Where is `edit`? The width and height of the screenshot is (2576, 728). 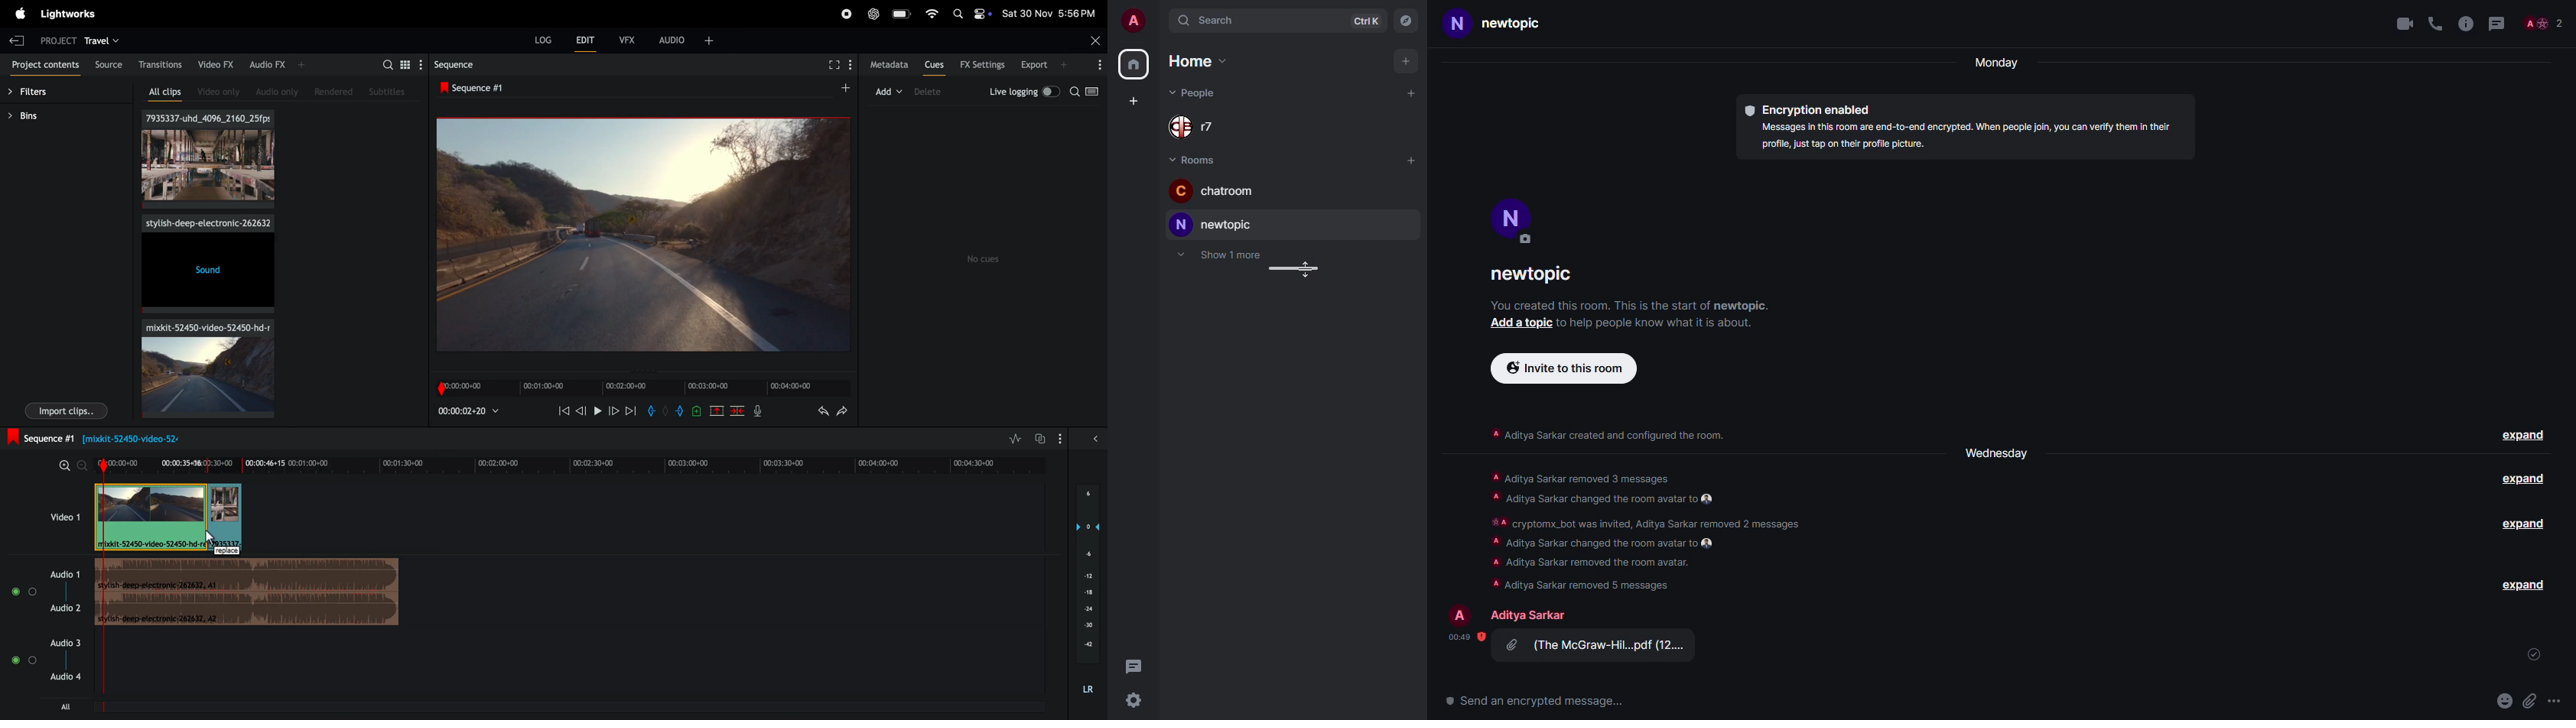
edit is located at coordinates (582, 41).